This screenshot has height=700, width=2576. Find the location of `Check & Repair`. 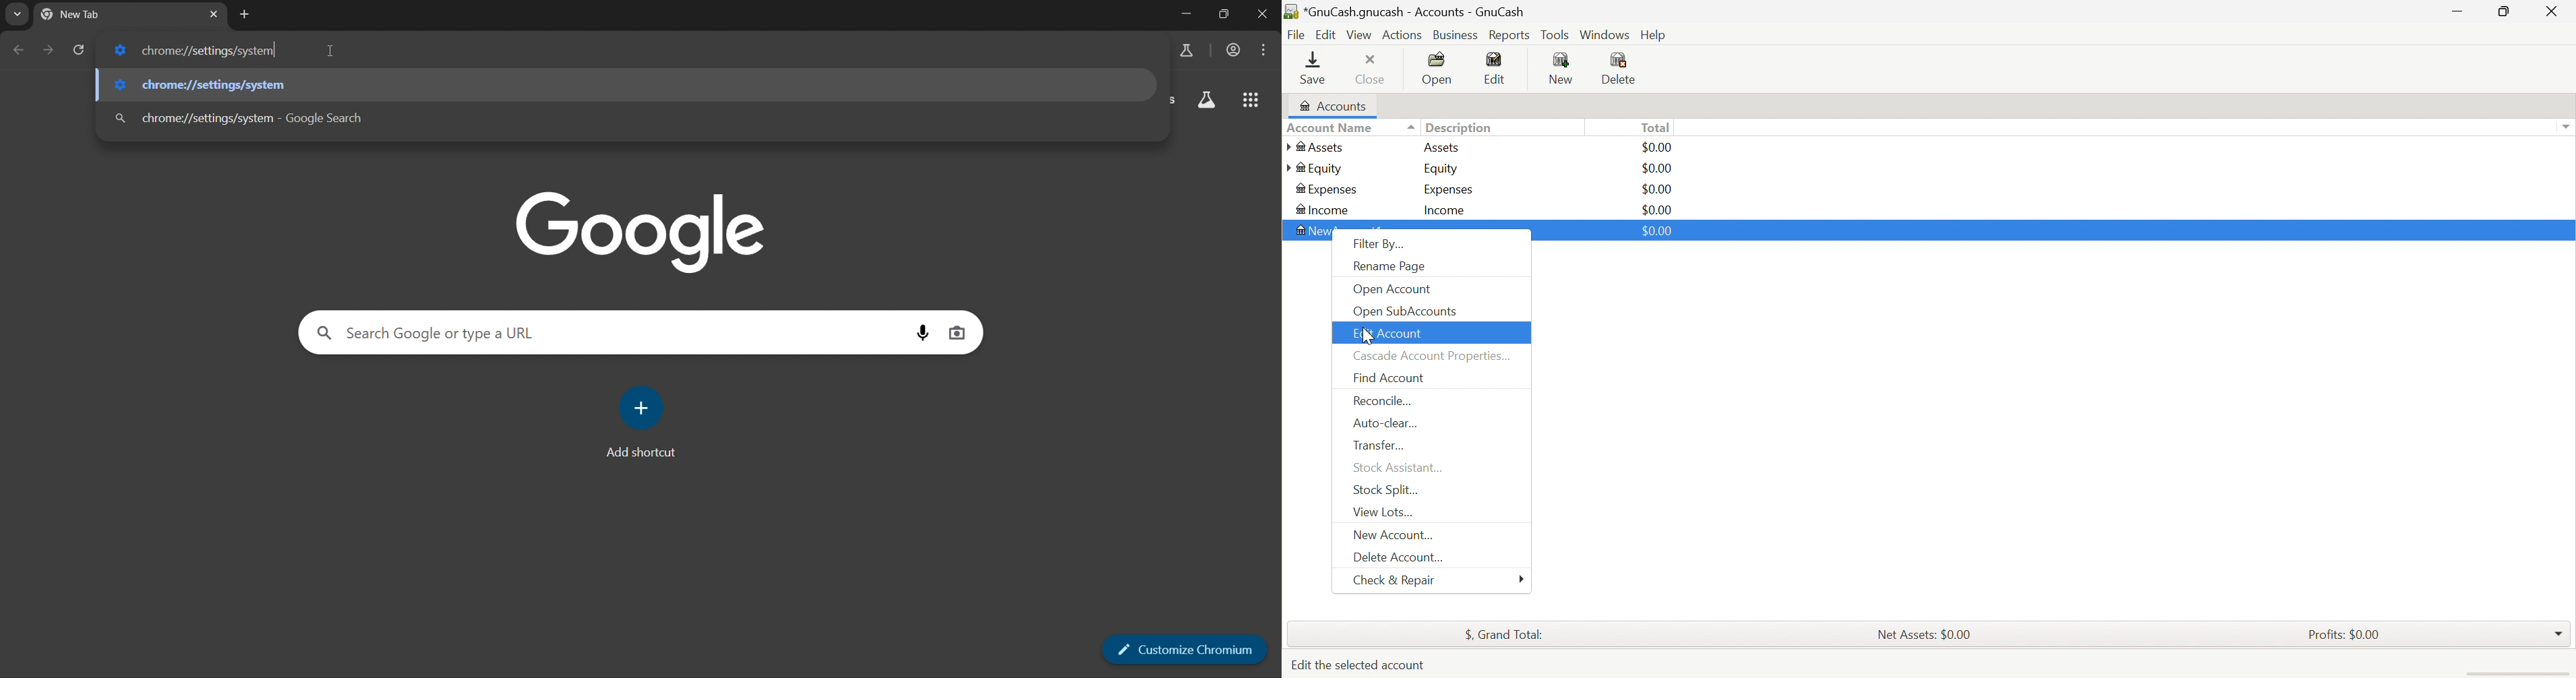

Check & Repair is located at coordinates (1398, 579).